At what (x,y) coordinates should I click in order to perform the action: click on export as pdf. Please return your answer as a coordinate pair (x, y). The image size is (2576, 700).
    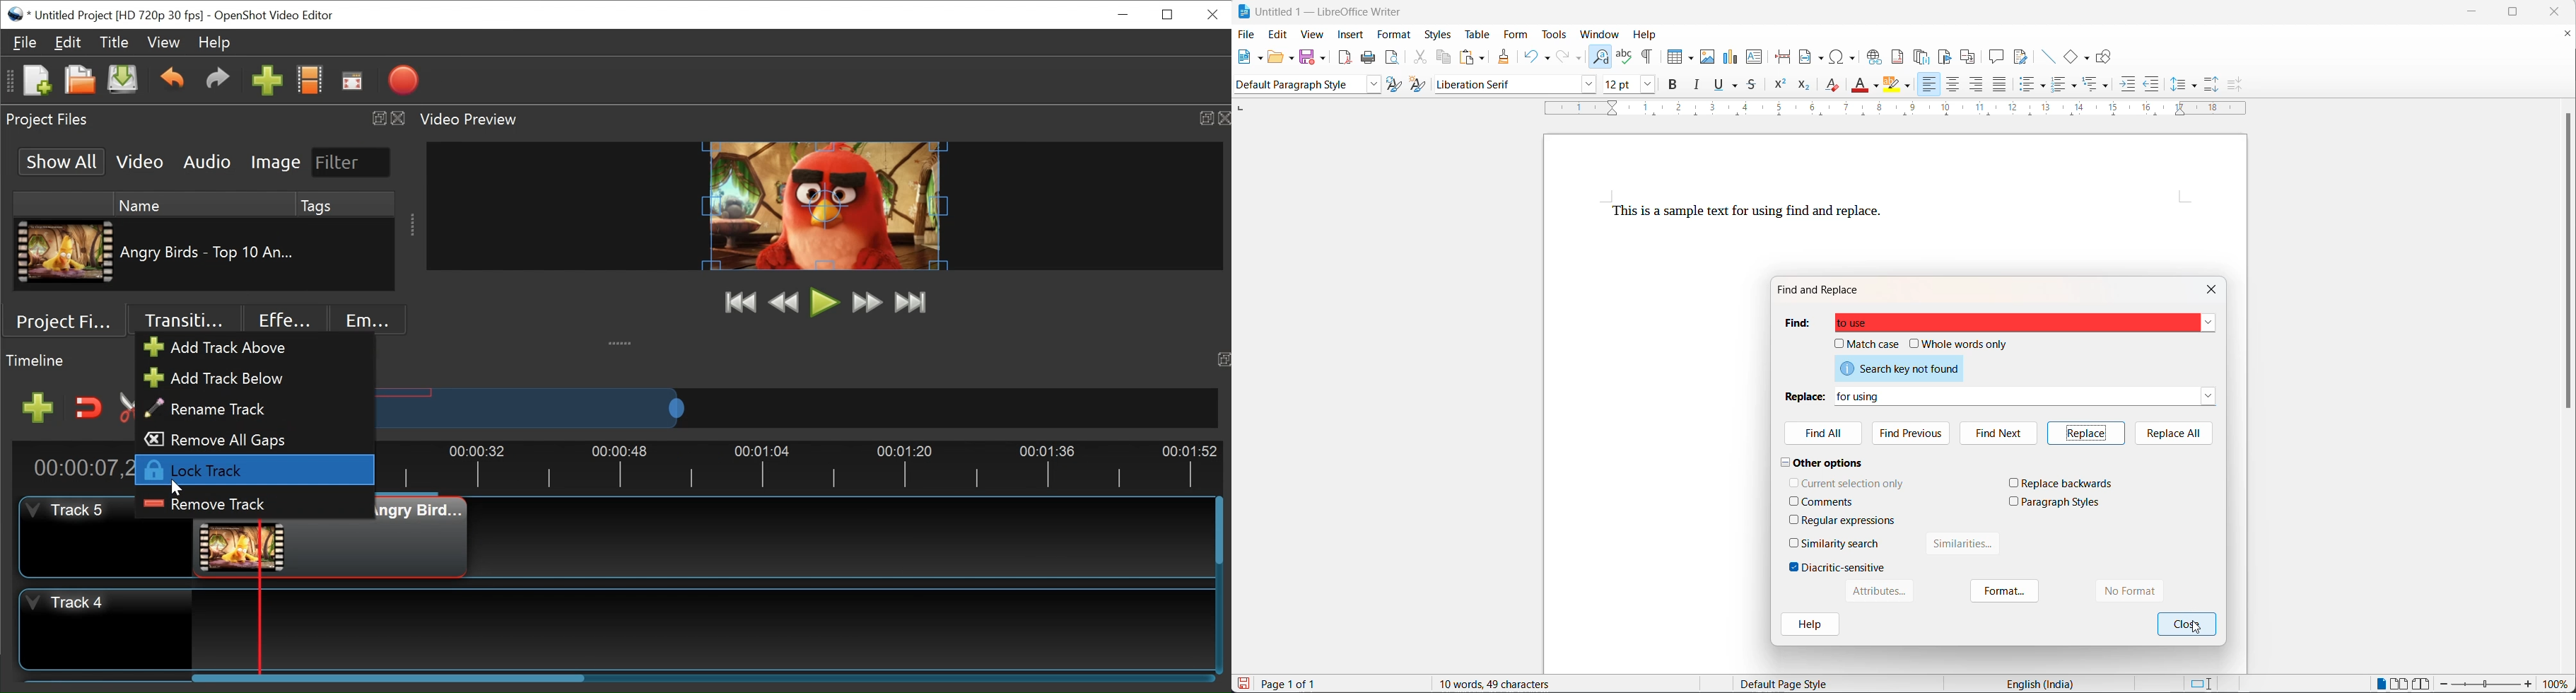
    Looking at the image, I should click on (1345, 57).